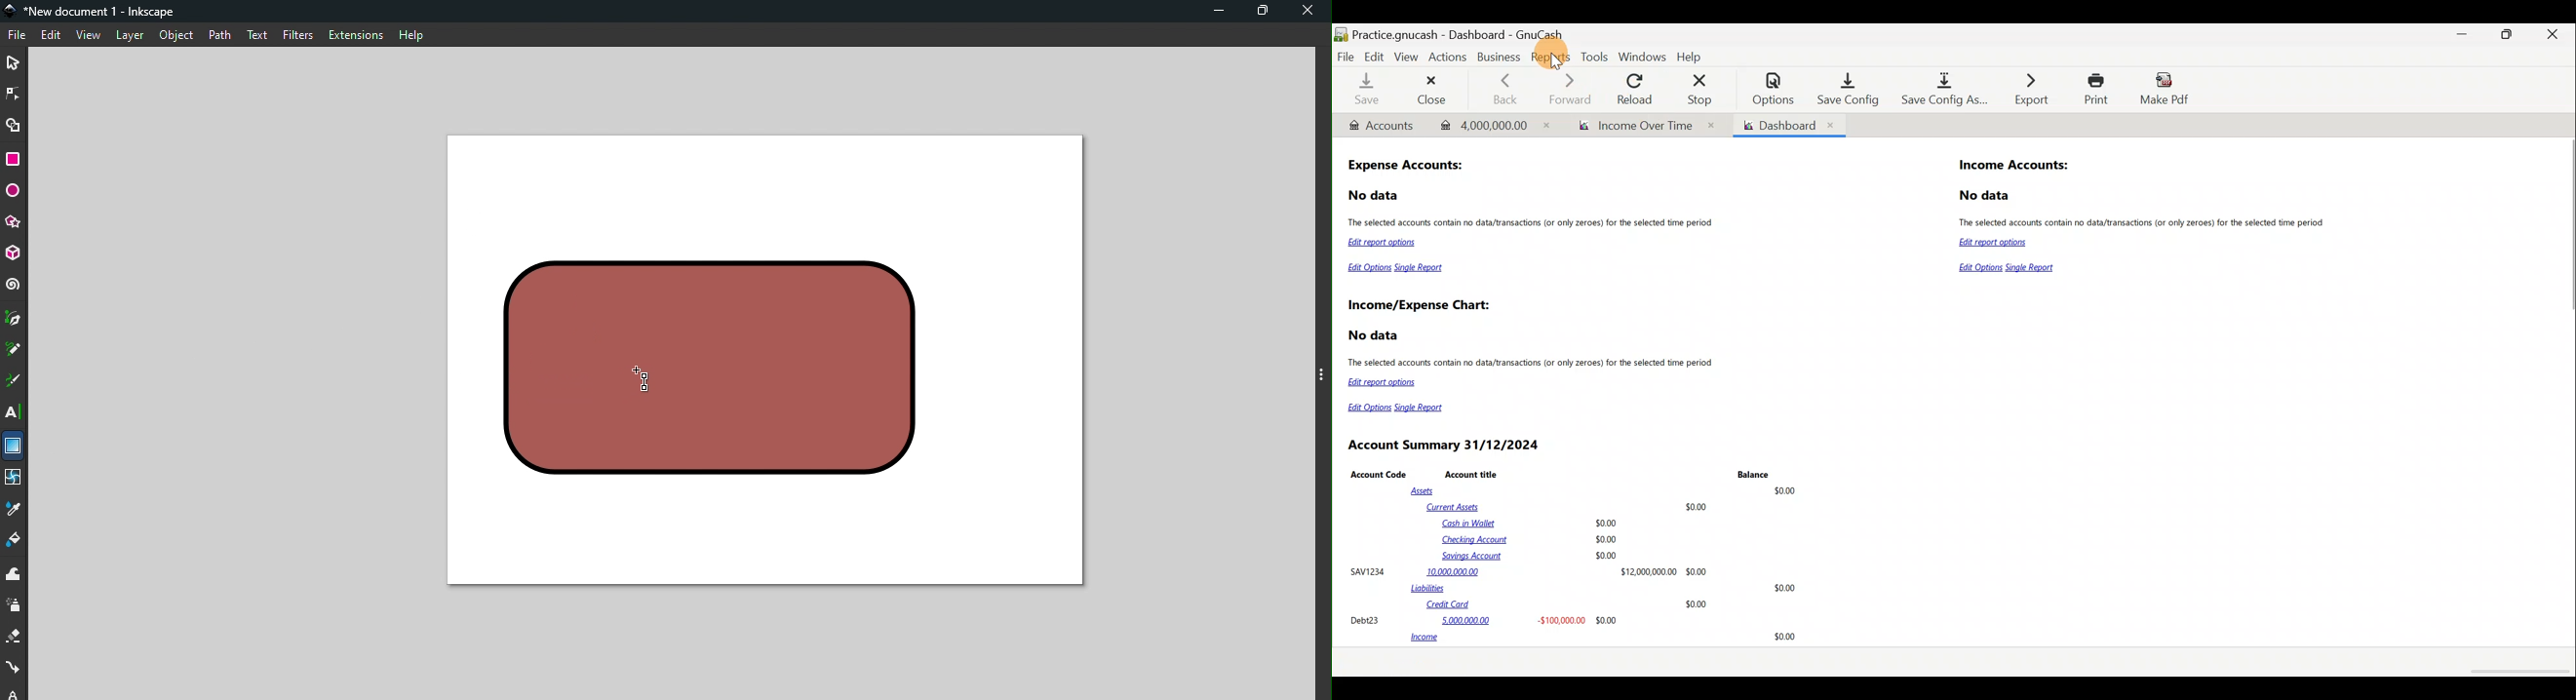 This screenshot has height=700, width=2576. What do you see at coordinates (1380, 126) in the screenshot?
I see `Account` at bounding box center [1380, 126].